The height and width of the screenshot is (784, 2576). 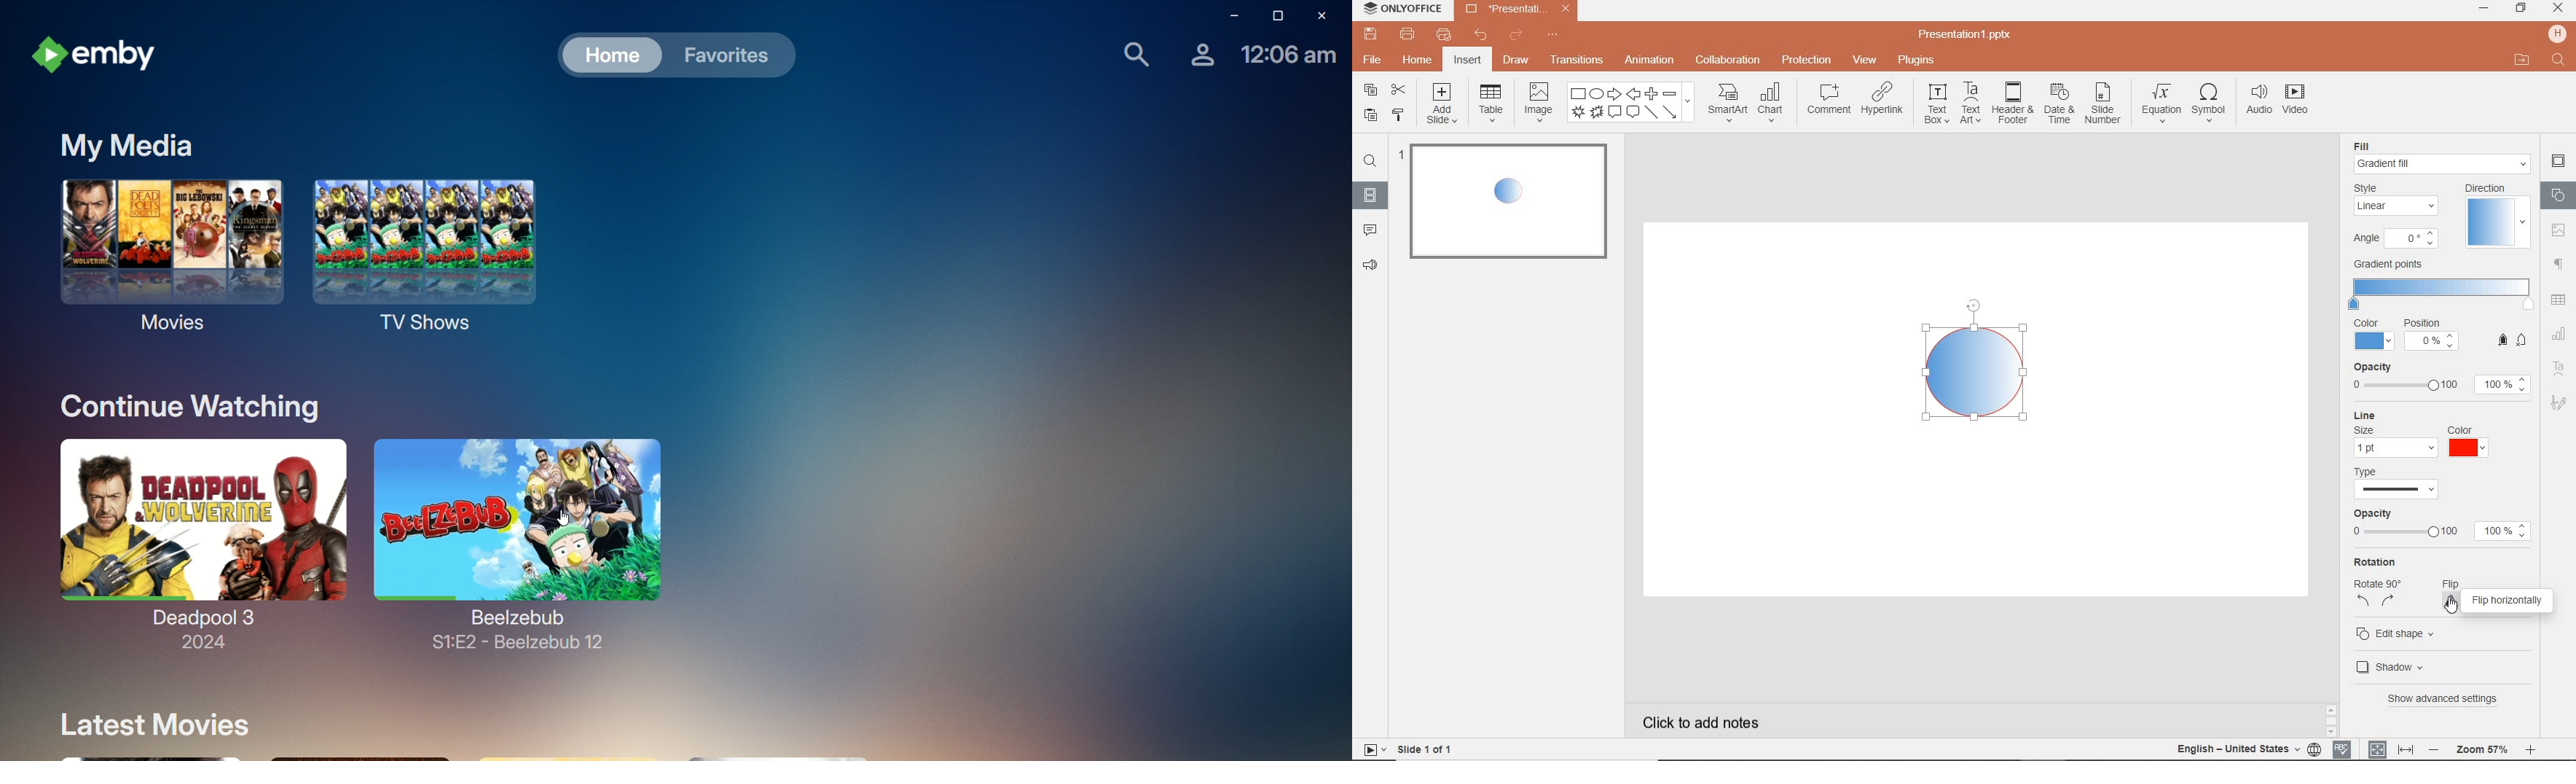 What do you see at coordinates (2389, 602) in the screenshot?
I see `right` at bounding box center [2389, 602].